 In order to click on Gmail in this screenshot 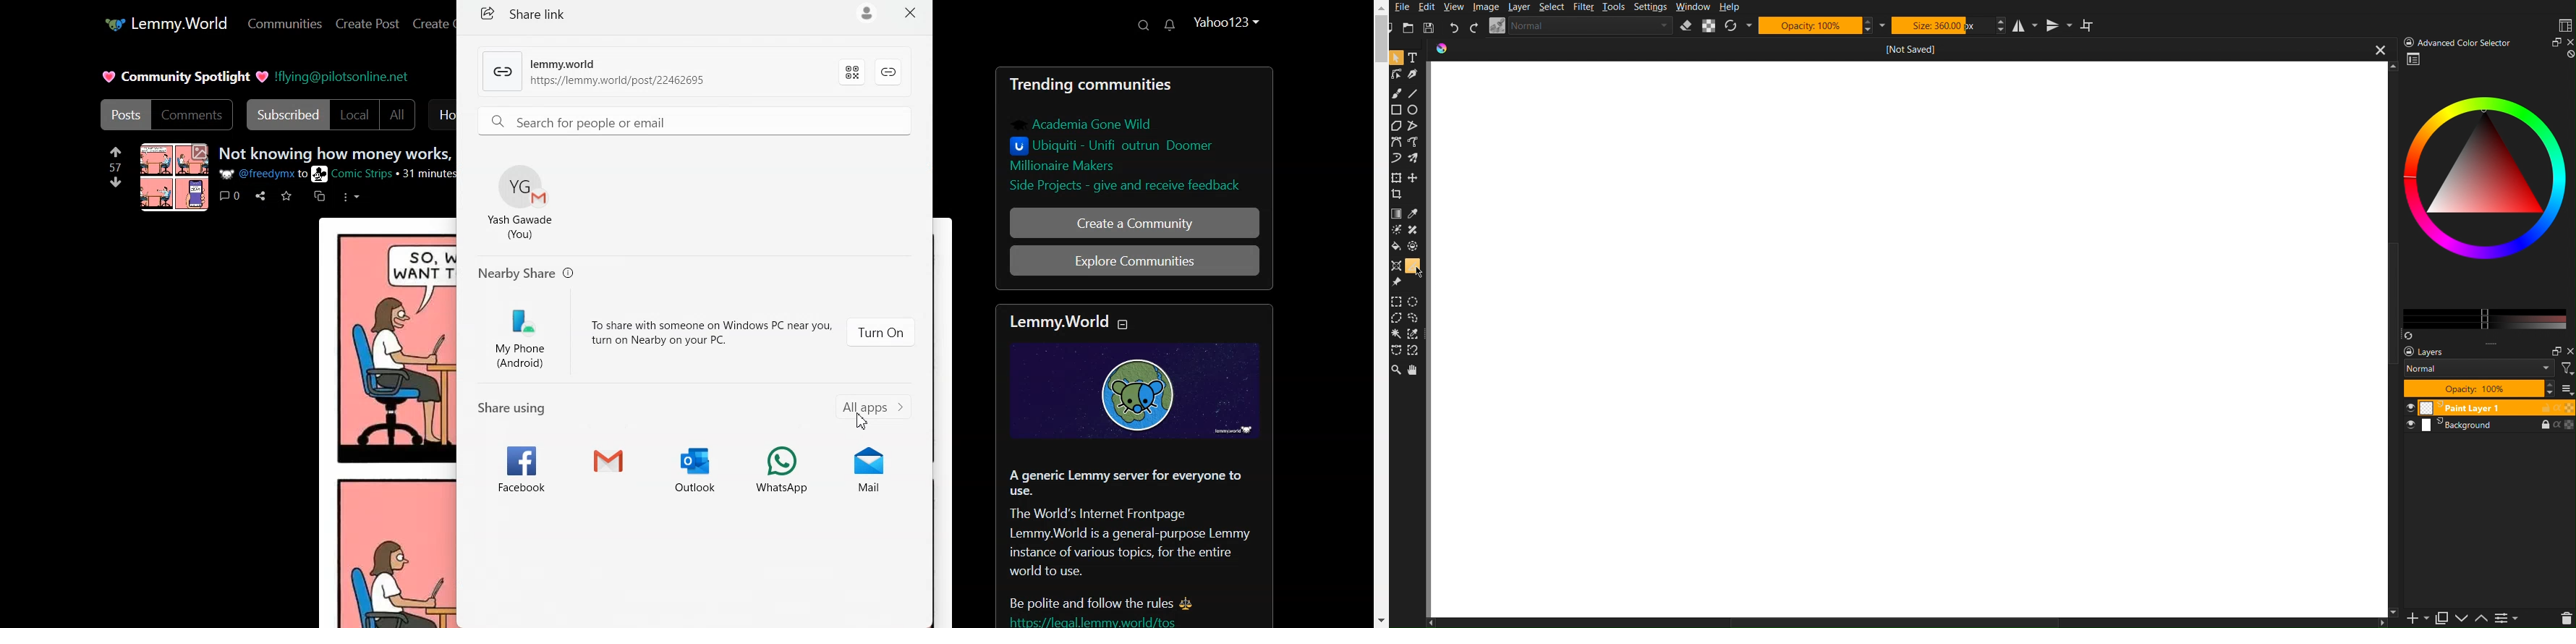, I will do `click(607, 466)`.